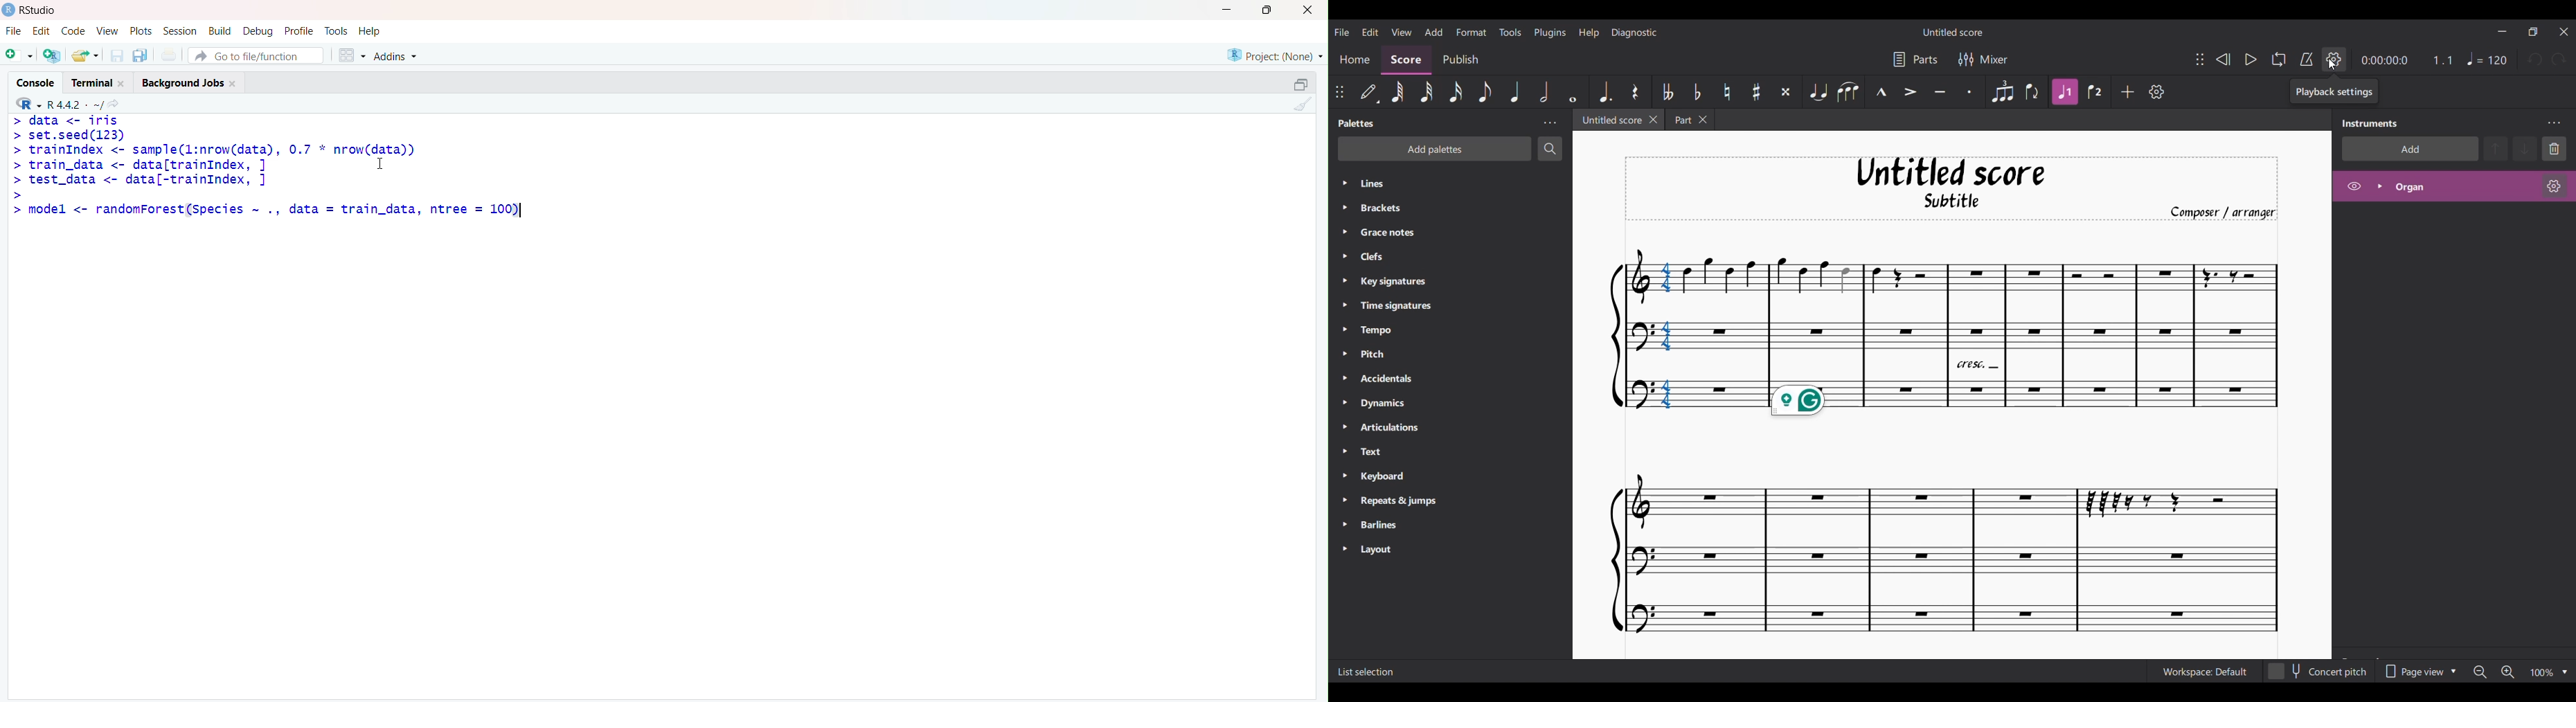 This screenshot has height=728, width=2576. I want to click on Looping playback, so click(2279, 59).